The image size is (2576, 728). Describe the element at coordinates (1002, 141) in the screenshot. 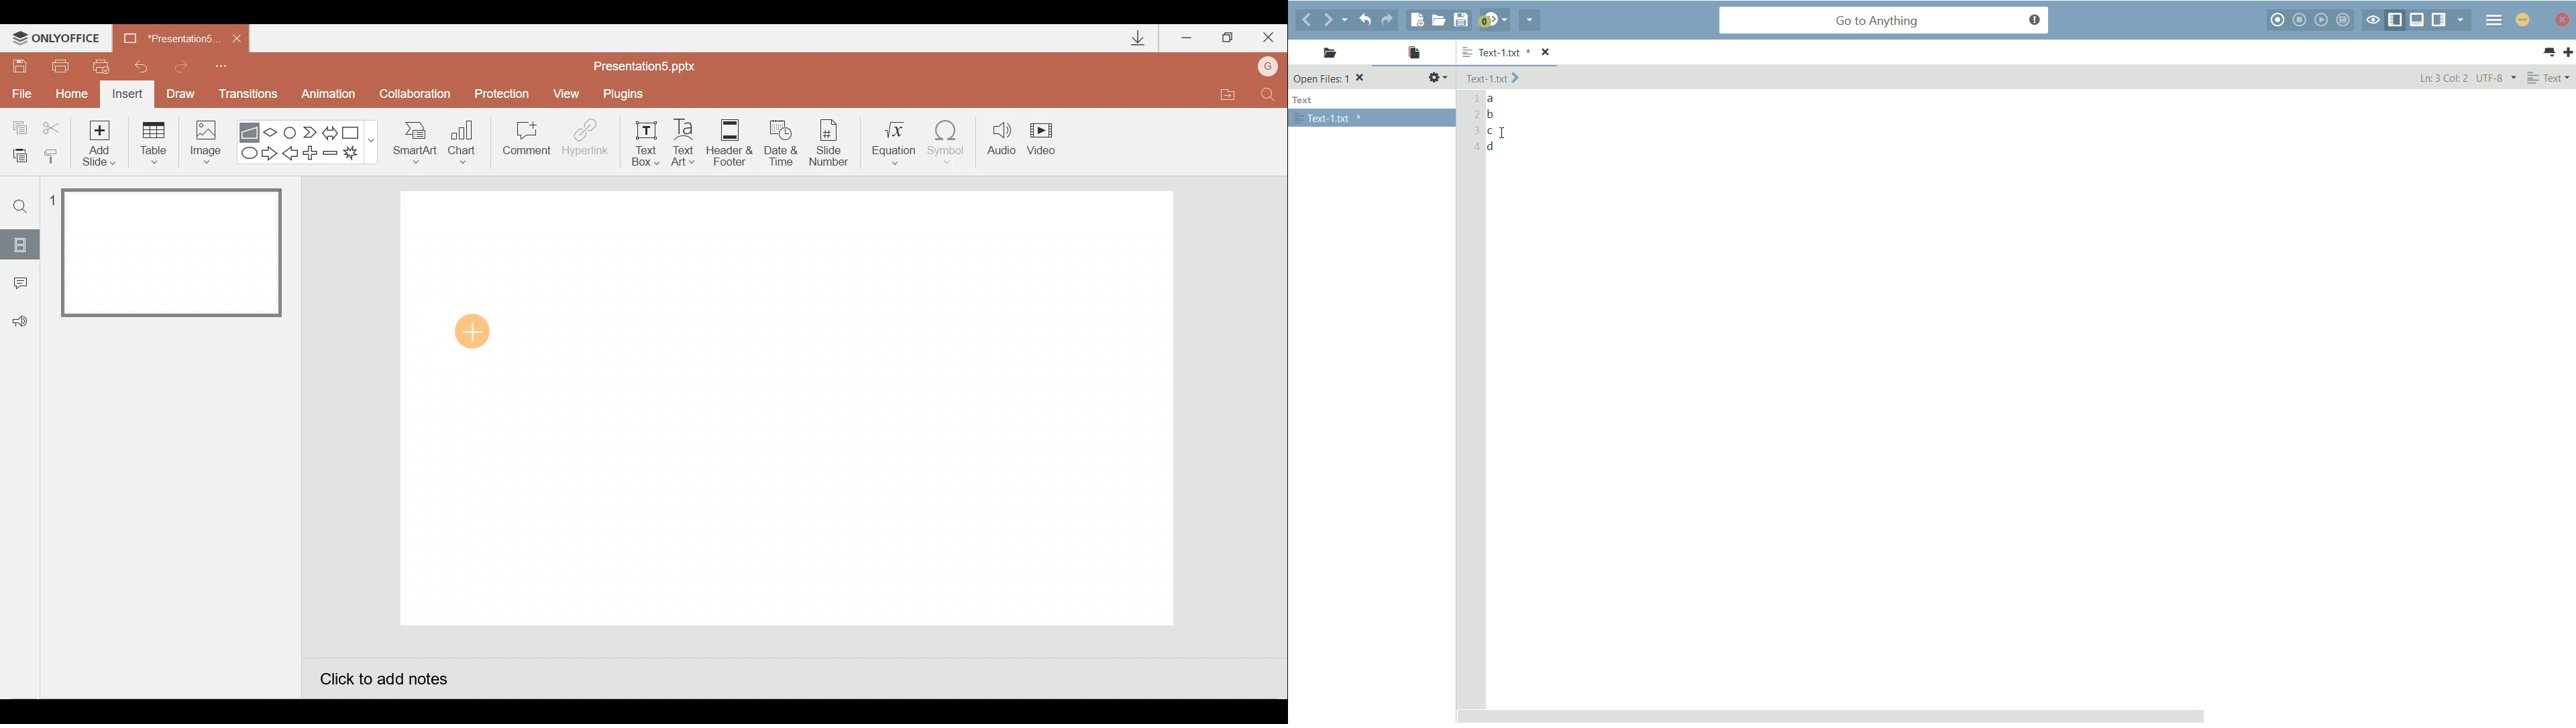

I see `Audio` at that location.